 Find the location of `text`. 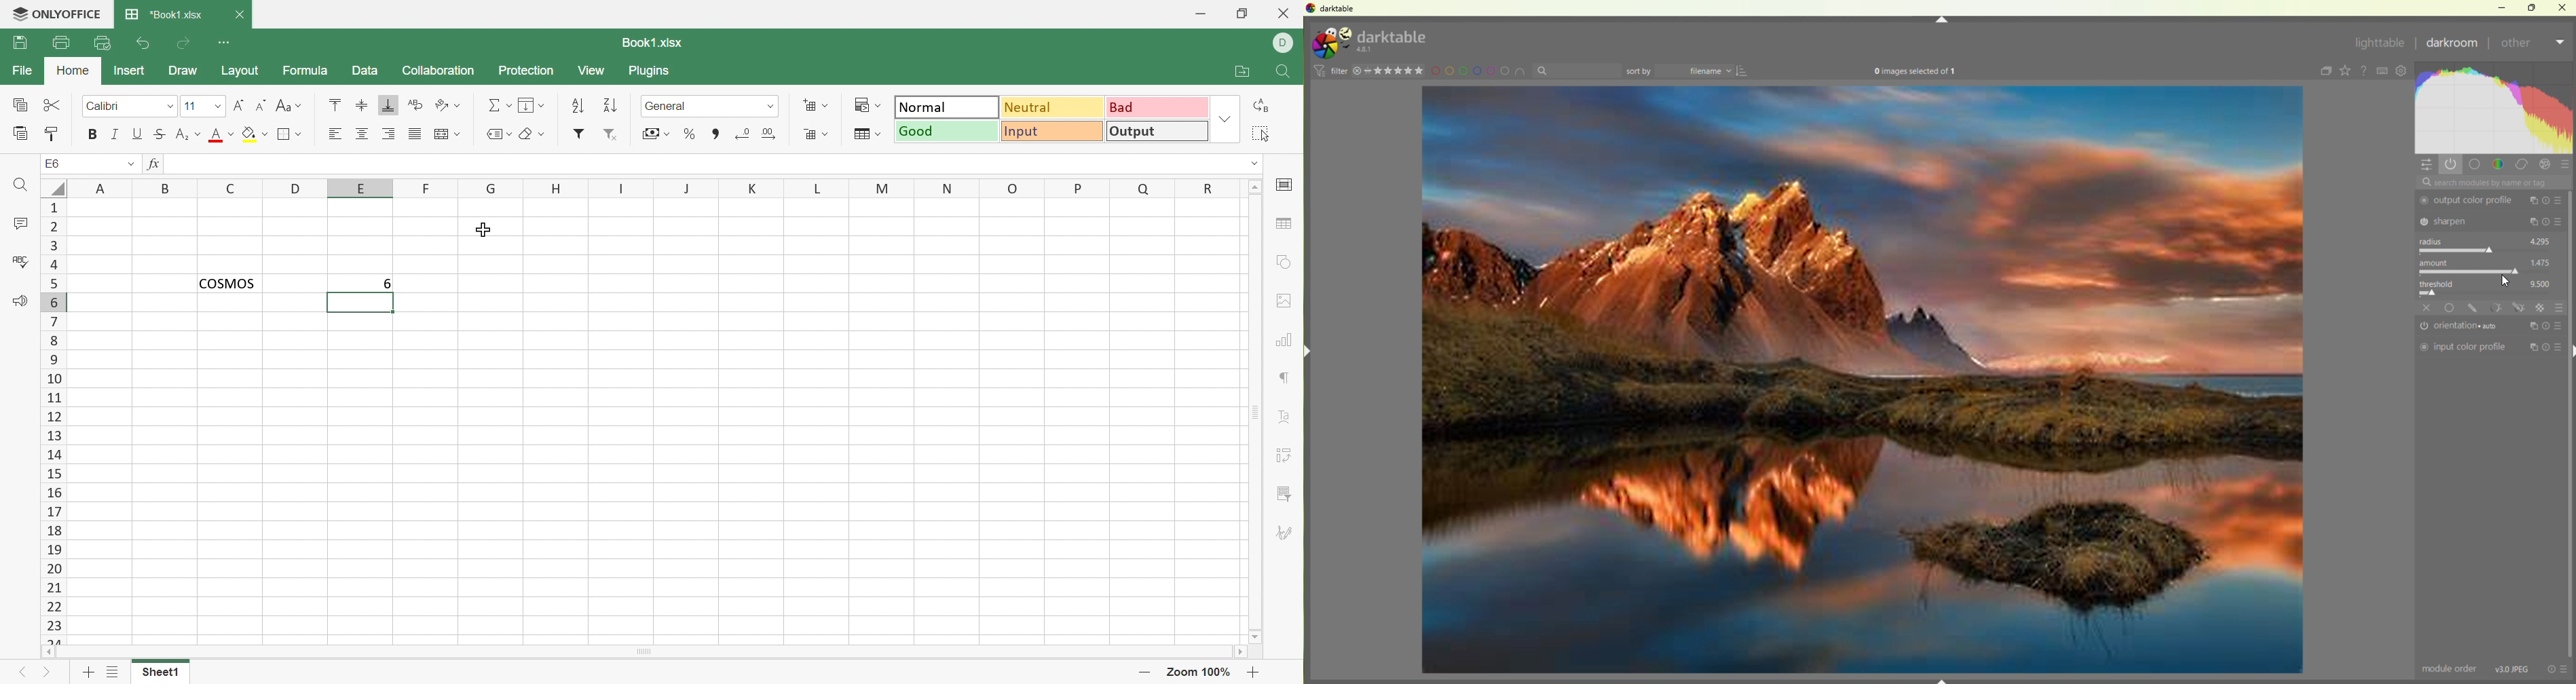

text is located at coordinates (1915, 72).